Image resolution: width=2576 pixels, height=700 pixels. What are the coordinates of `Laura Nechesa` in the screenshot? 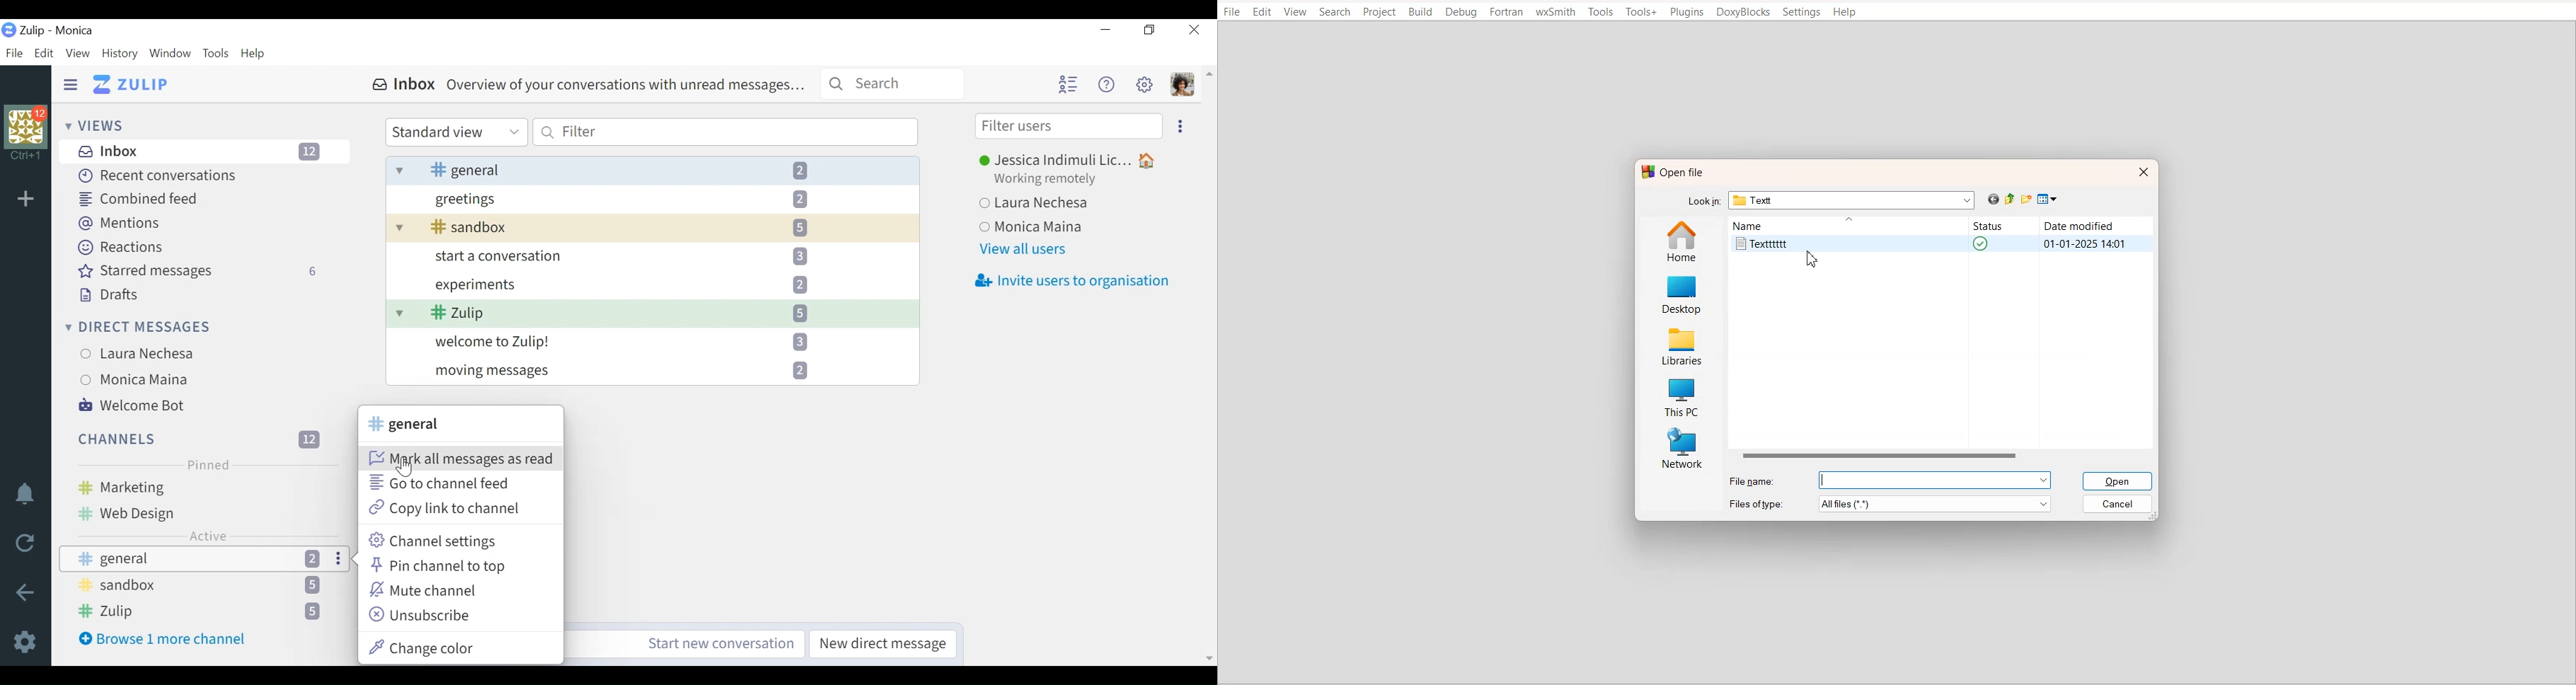 It's located at (200, 354).